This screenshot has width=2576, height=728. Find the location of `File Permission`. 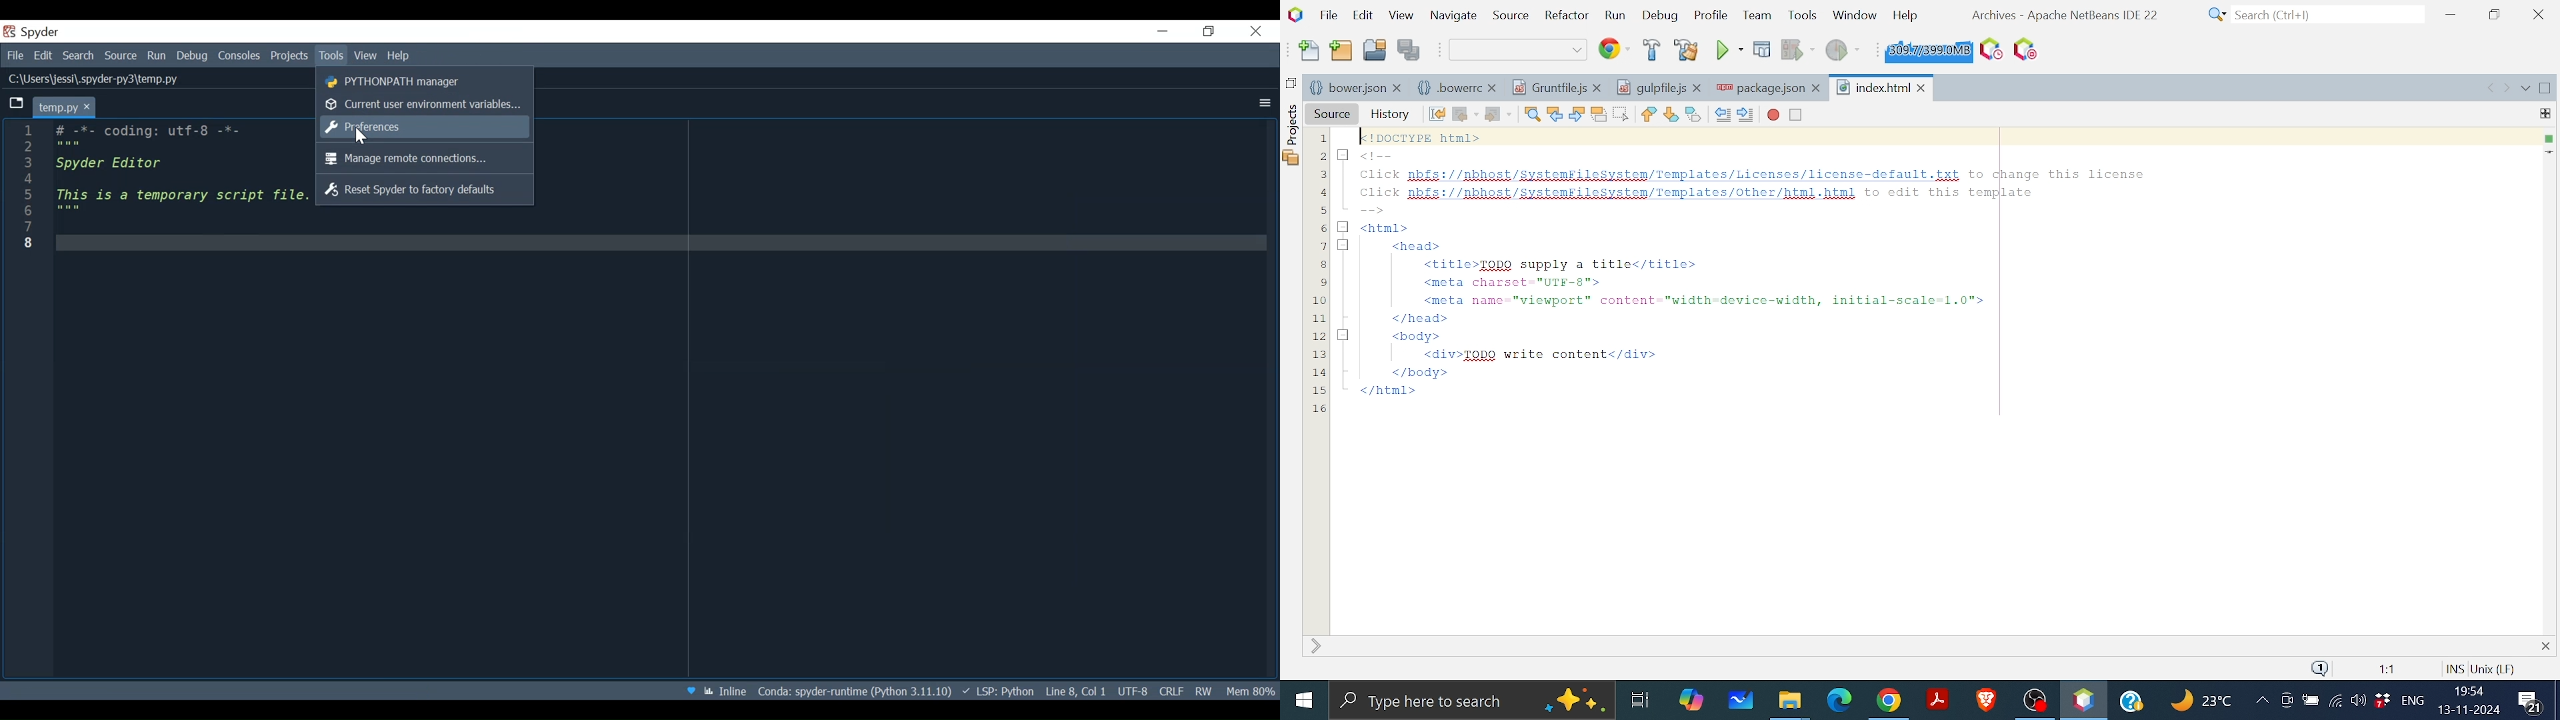

File Permission is located at coordinates (1204, 691).